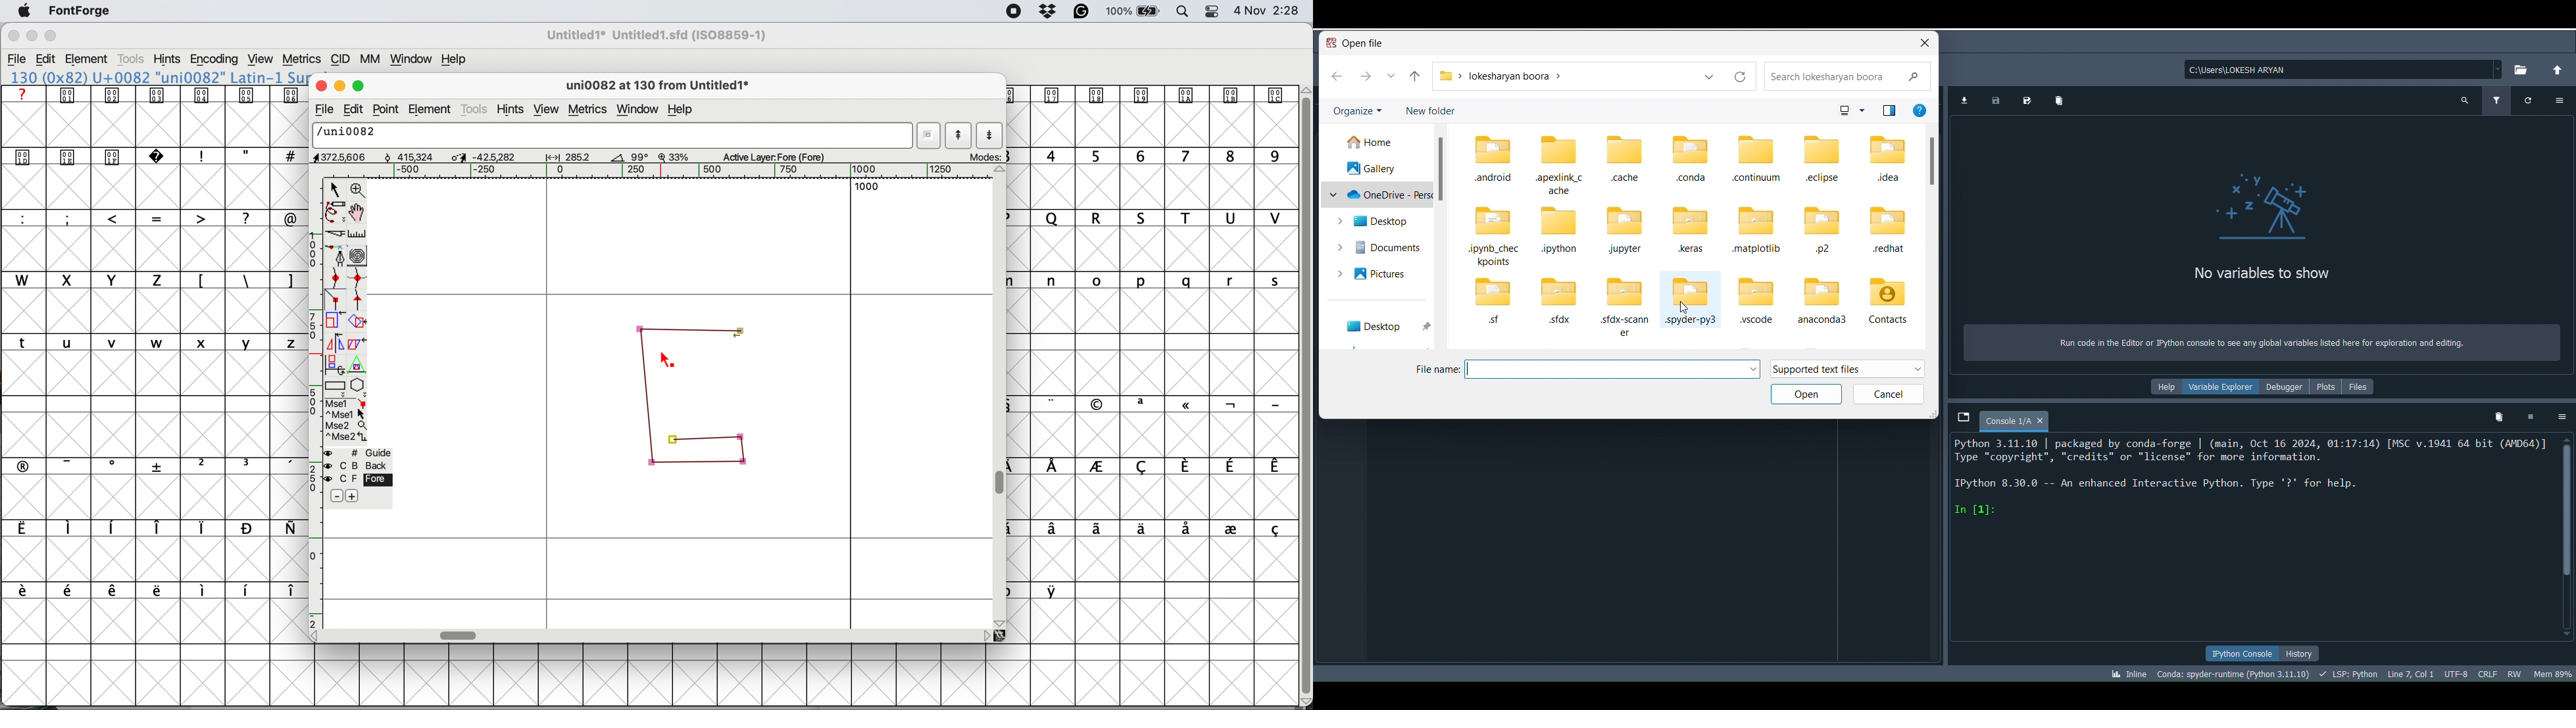 The height and width of the screenshot is (728, 2576). Describe the element at coordinates (1757, 303) in the screenshot. I see `Folder` at that location.